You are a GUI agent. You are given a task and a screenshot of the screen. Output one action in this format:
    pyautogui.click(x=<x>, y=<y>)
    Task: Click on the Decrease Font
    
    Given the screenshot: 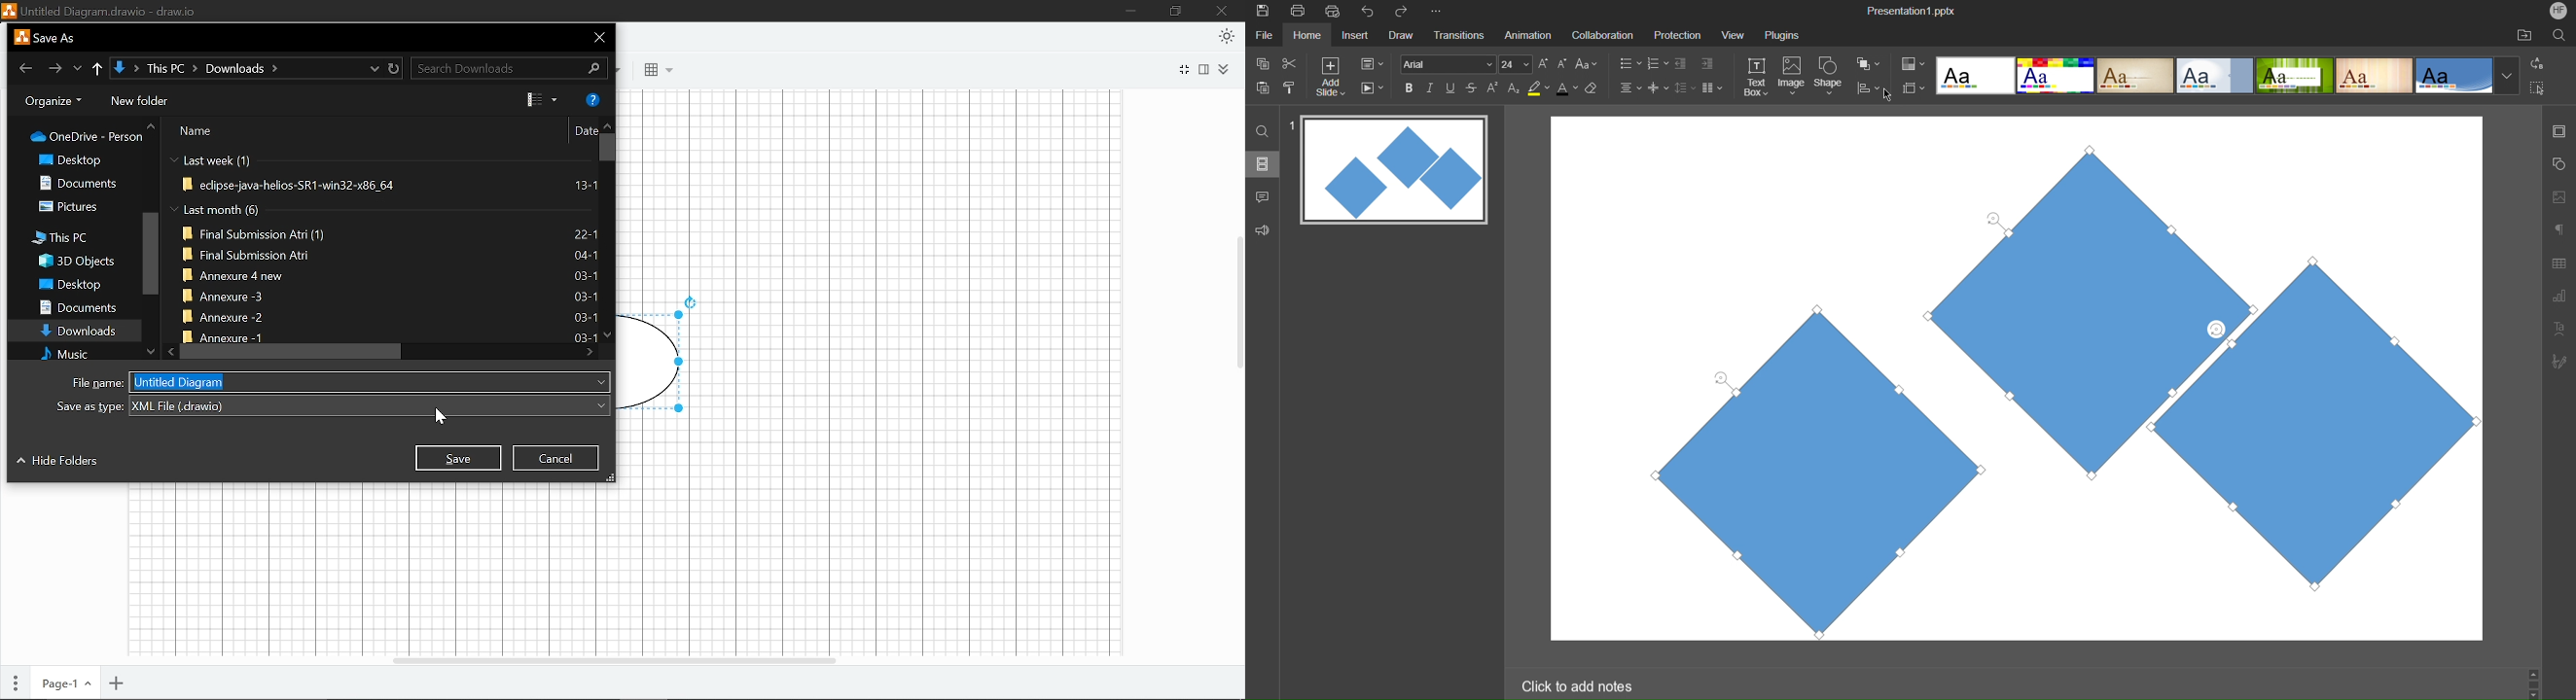 What is the action you would take?
    pyautogui.click(x=1563, y=63)
    